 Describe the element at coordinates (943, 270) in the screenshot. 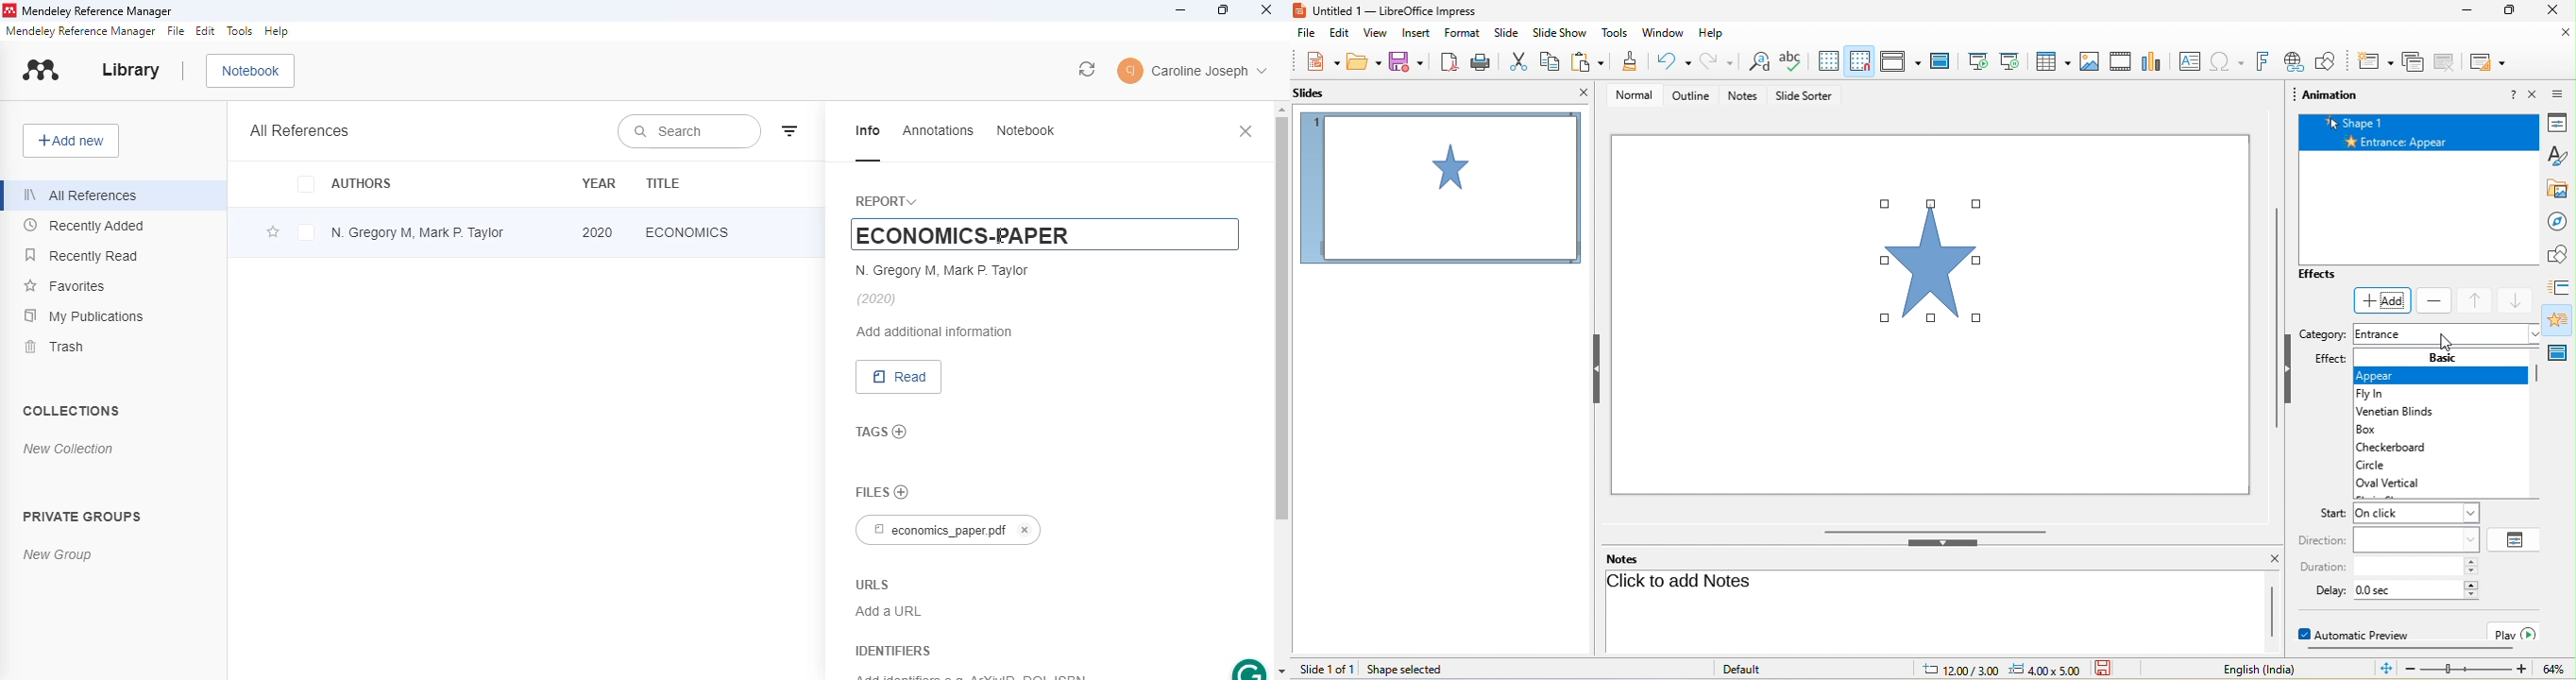

I see `N. Gregory M, Mark P. Taylor` at that location.